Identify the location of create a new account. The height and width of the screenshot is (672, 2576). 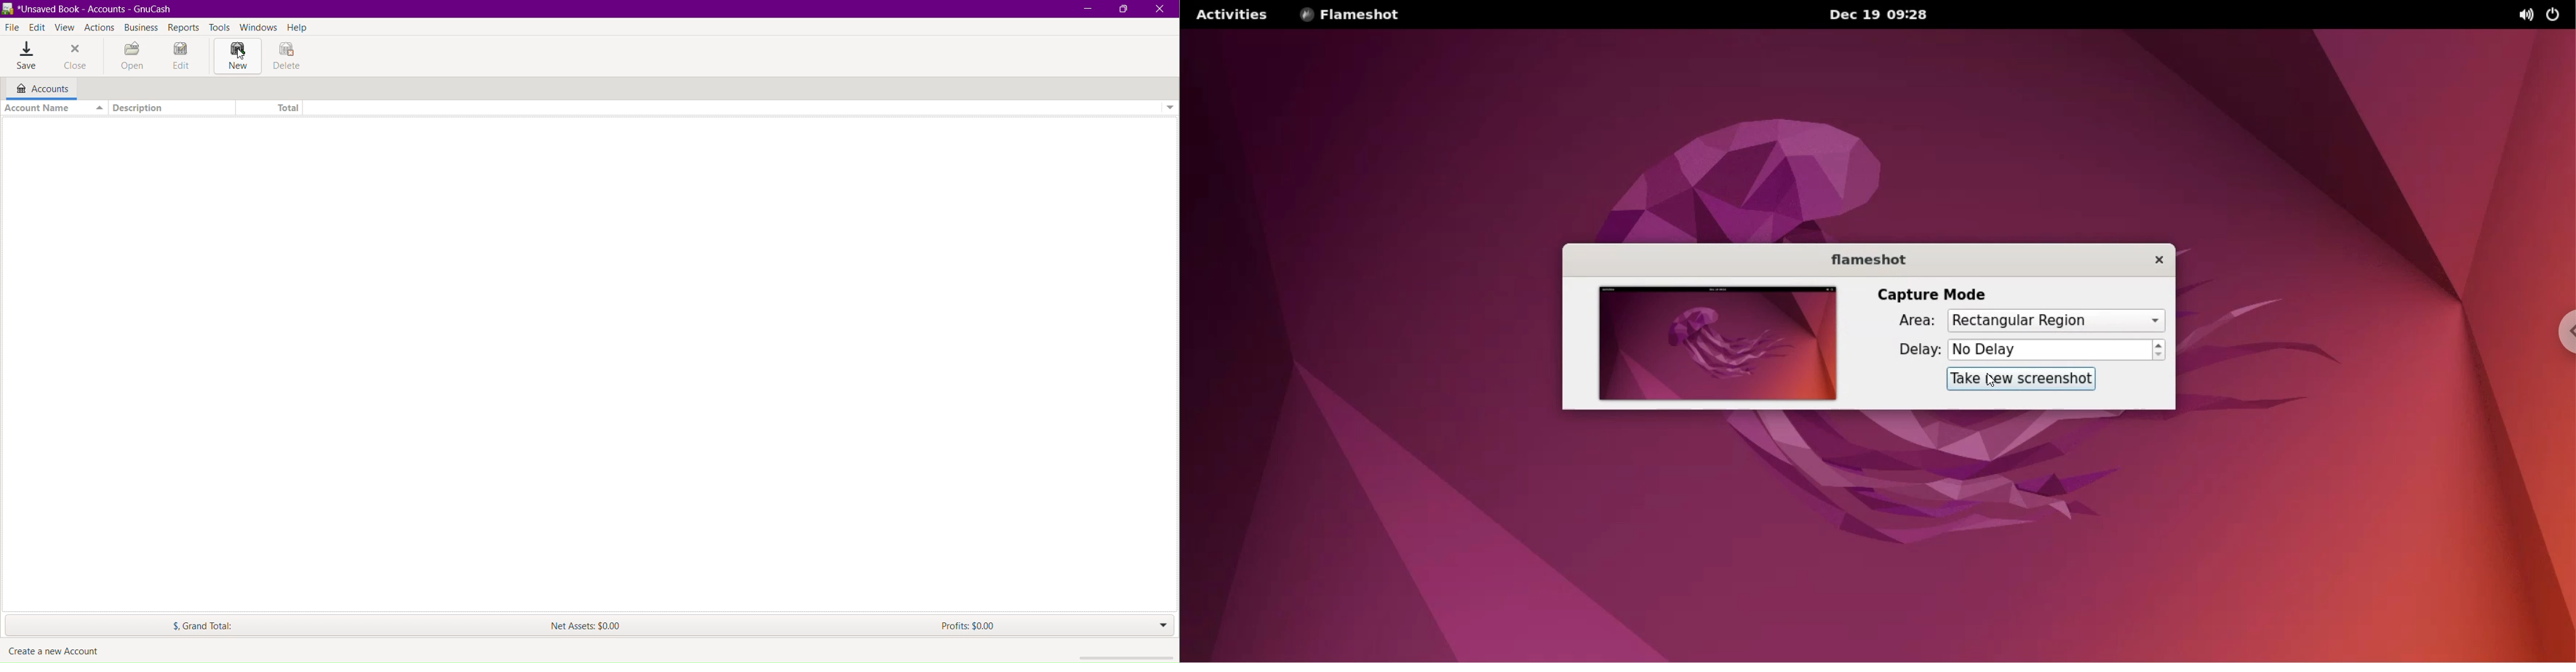
(60, 652).